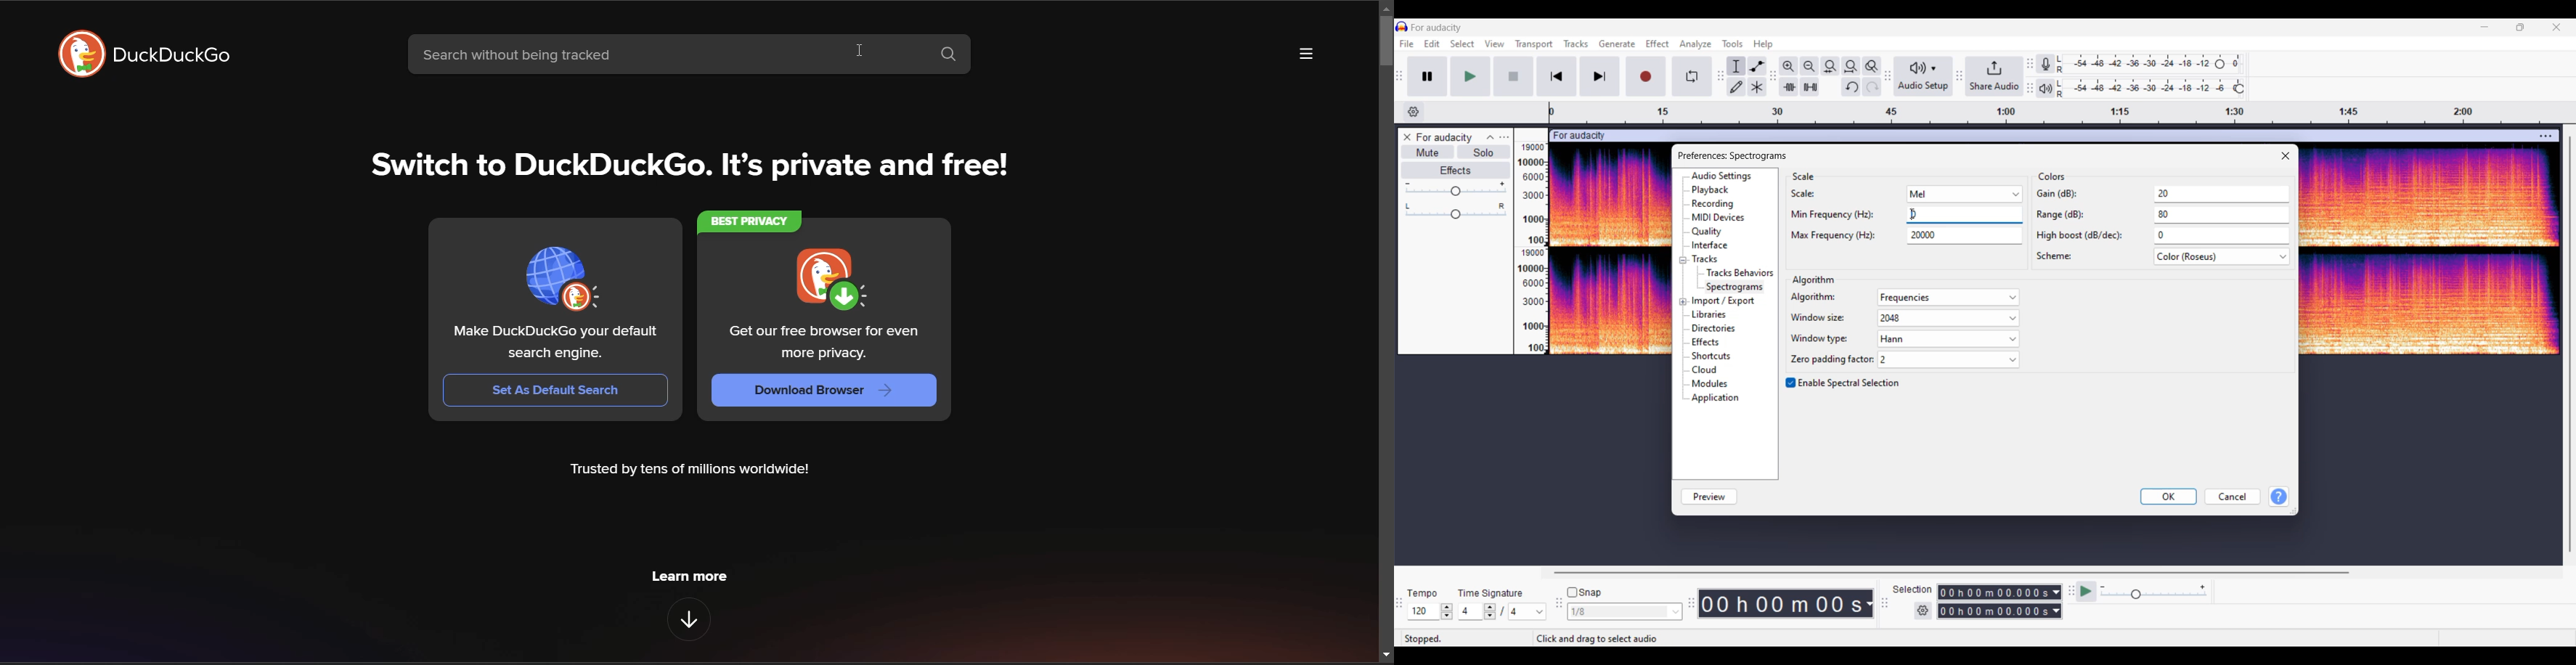  What do you see at coordinates (1428, 151) in the screenshot?
I see `Mute` at bounding box center [1428, 151].